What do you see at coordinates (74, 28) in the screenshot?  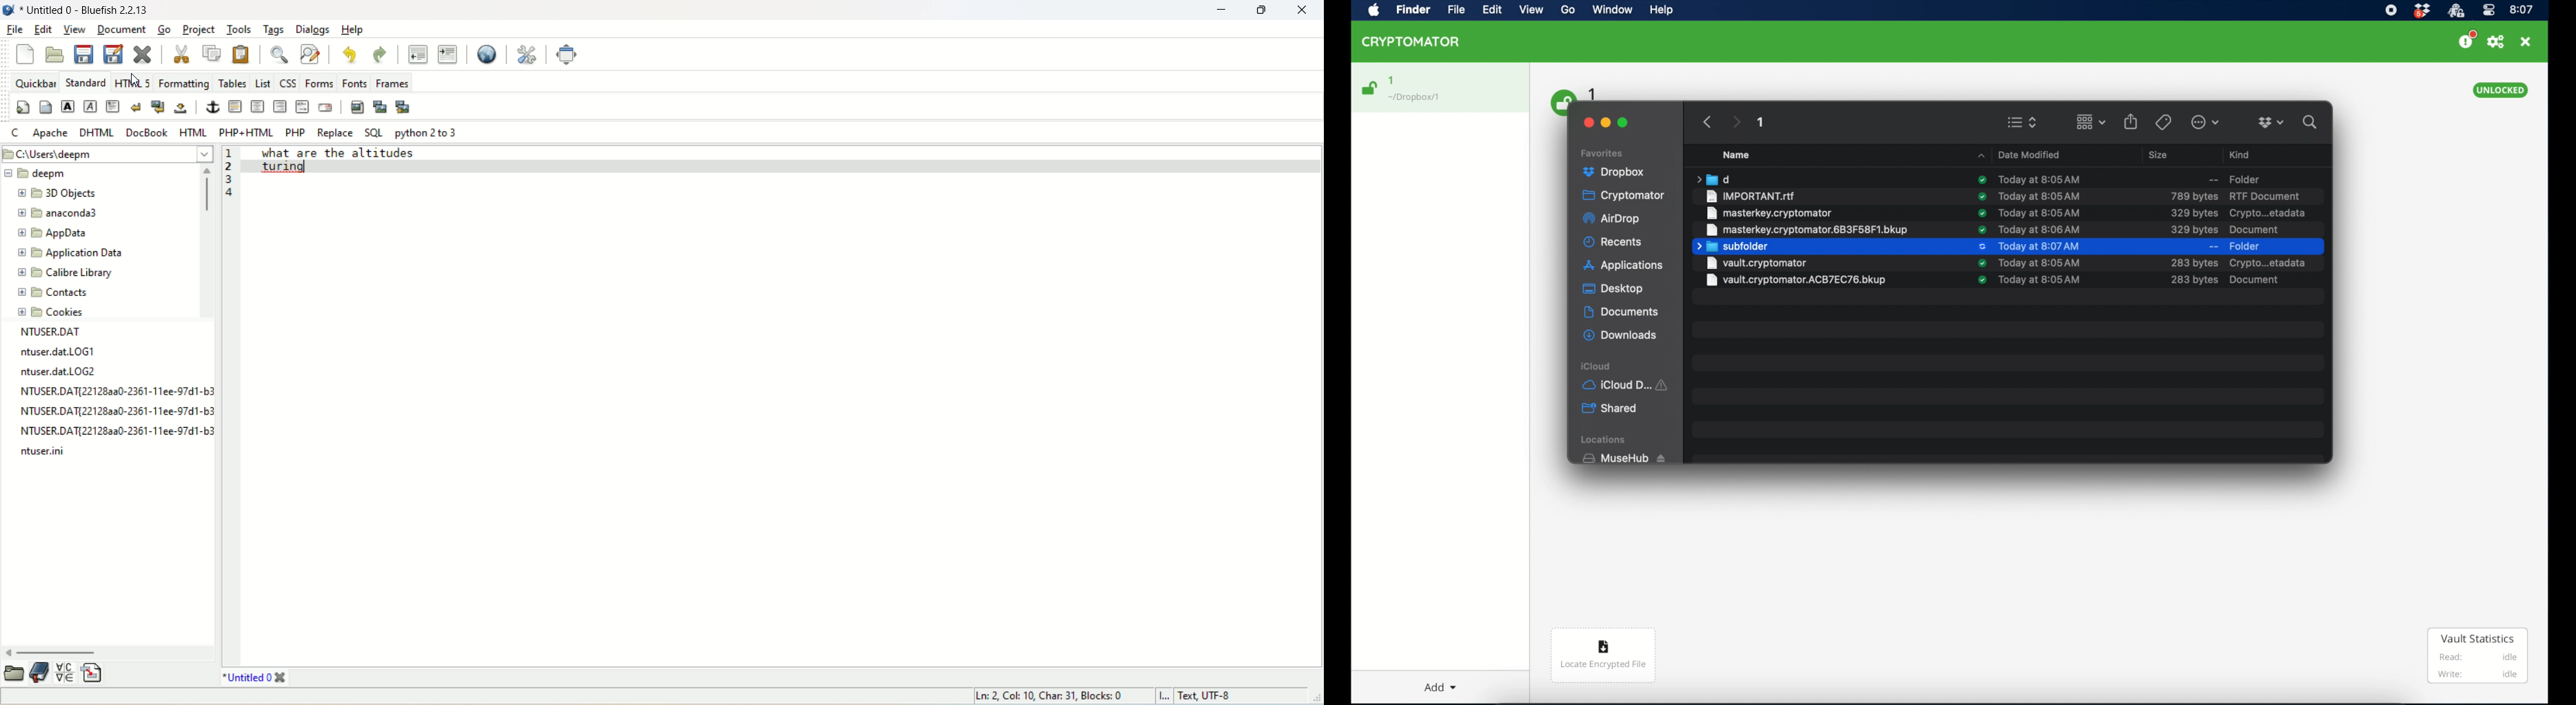 I see `view` at bounding box center [74, 28].